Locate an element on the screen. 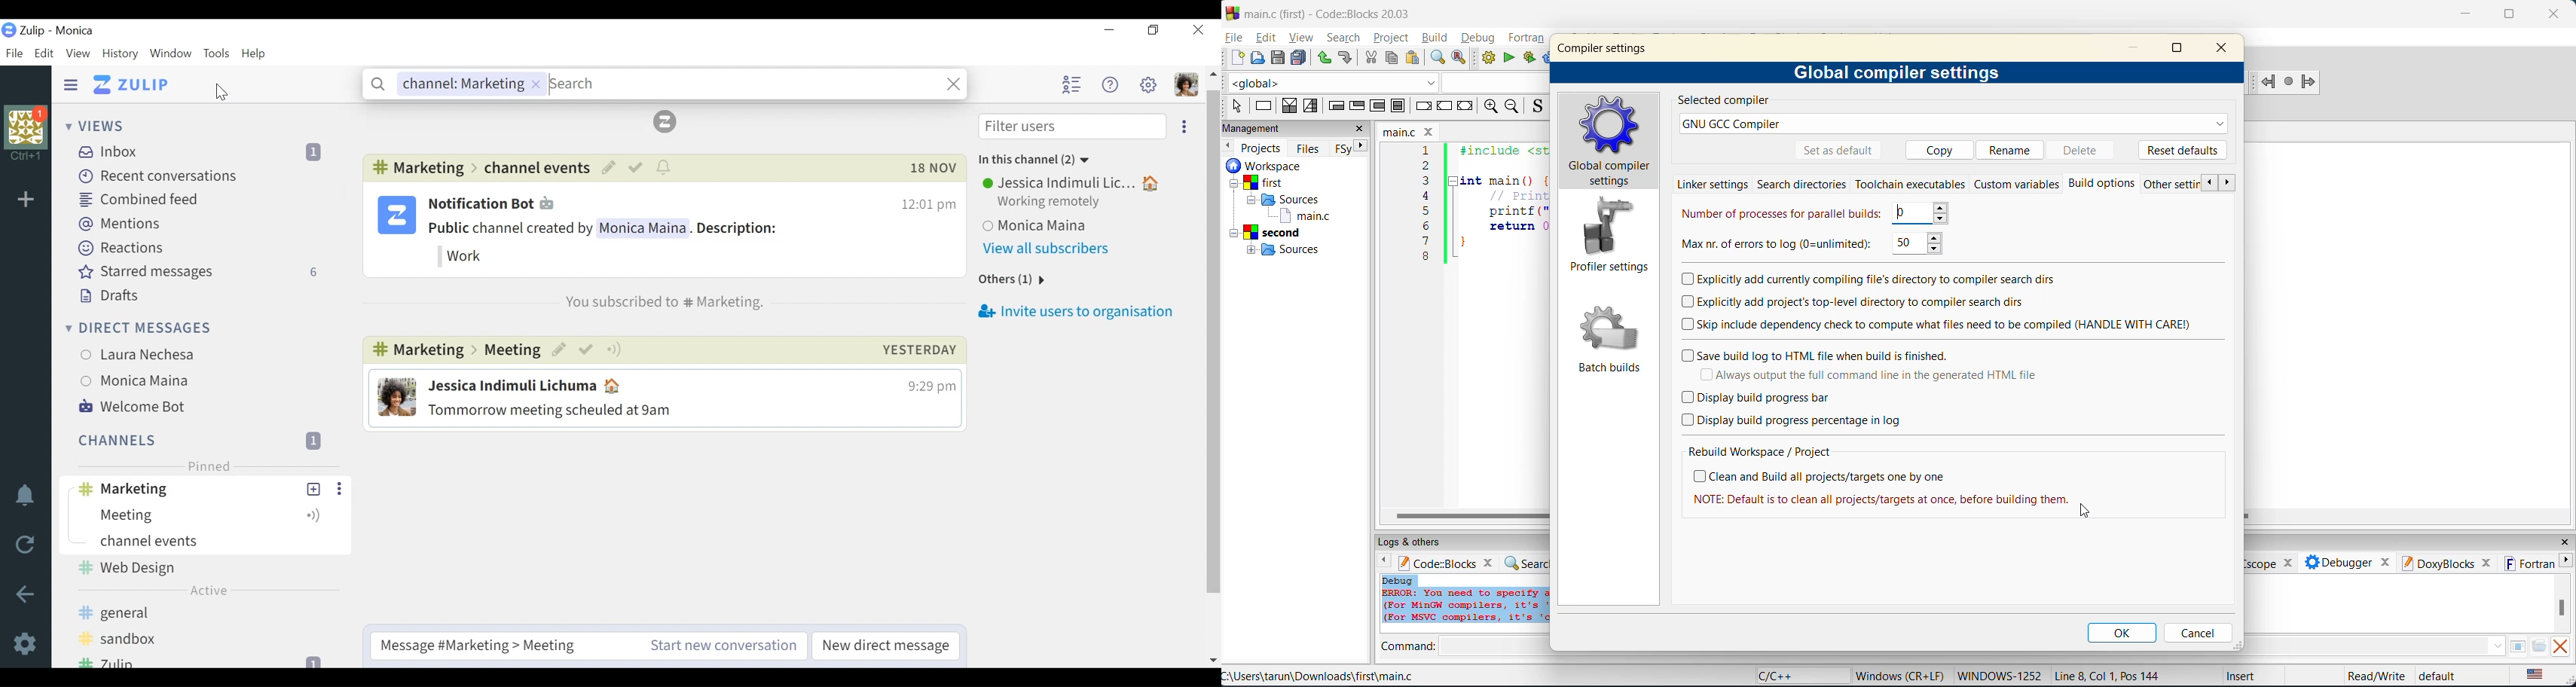 Image resolution: width=2576 pixels, height=700 pixels. instruction is located at coordinates (1267, 105).